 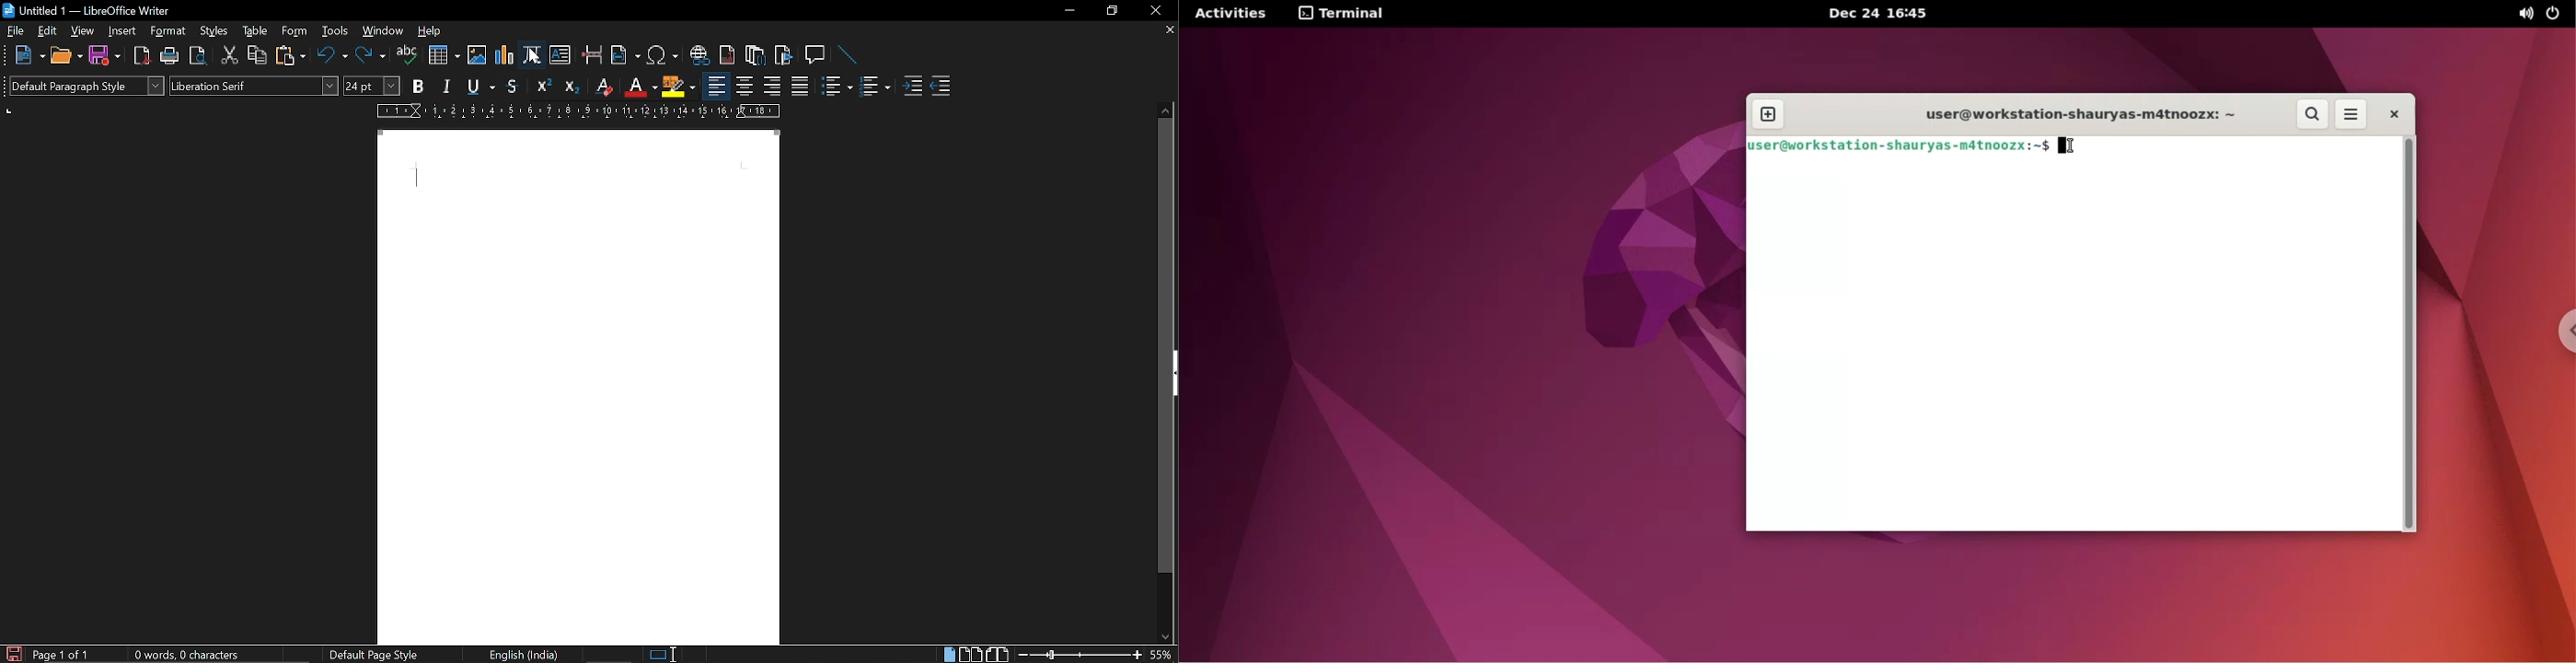 I want to click on view, so click(x=82, y=33).